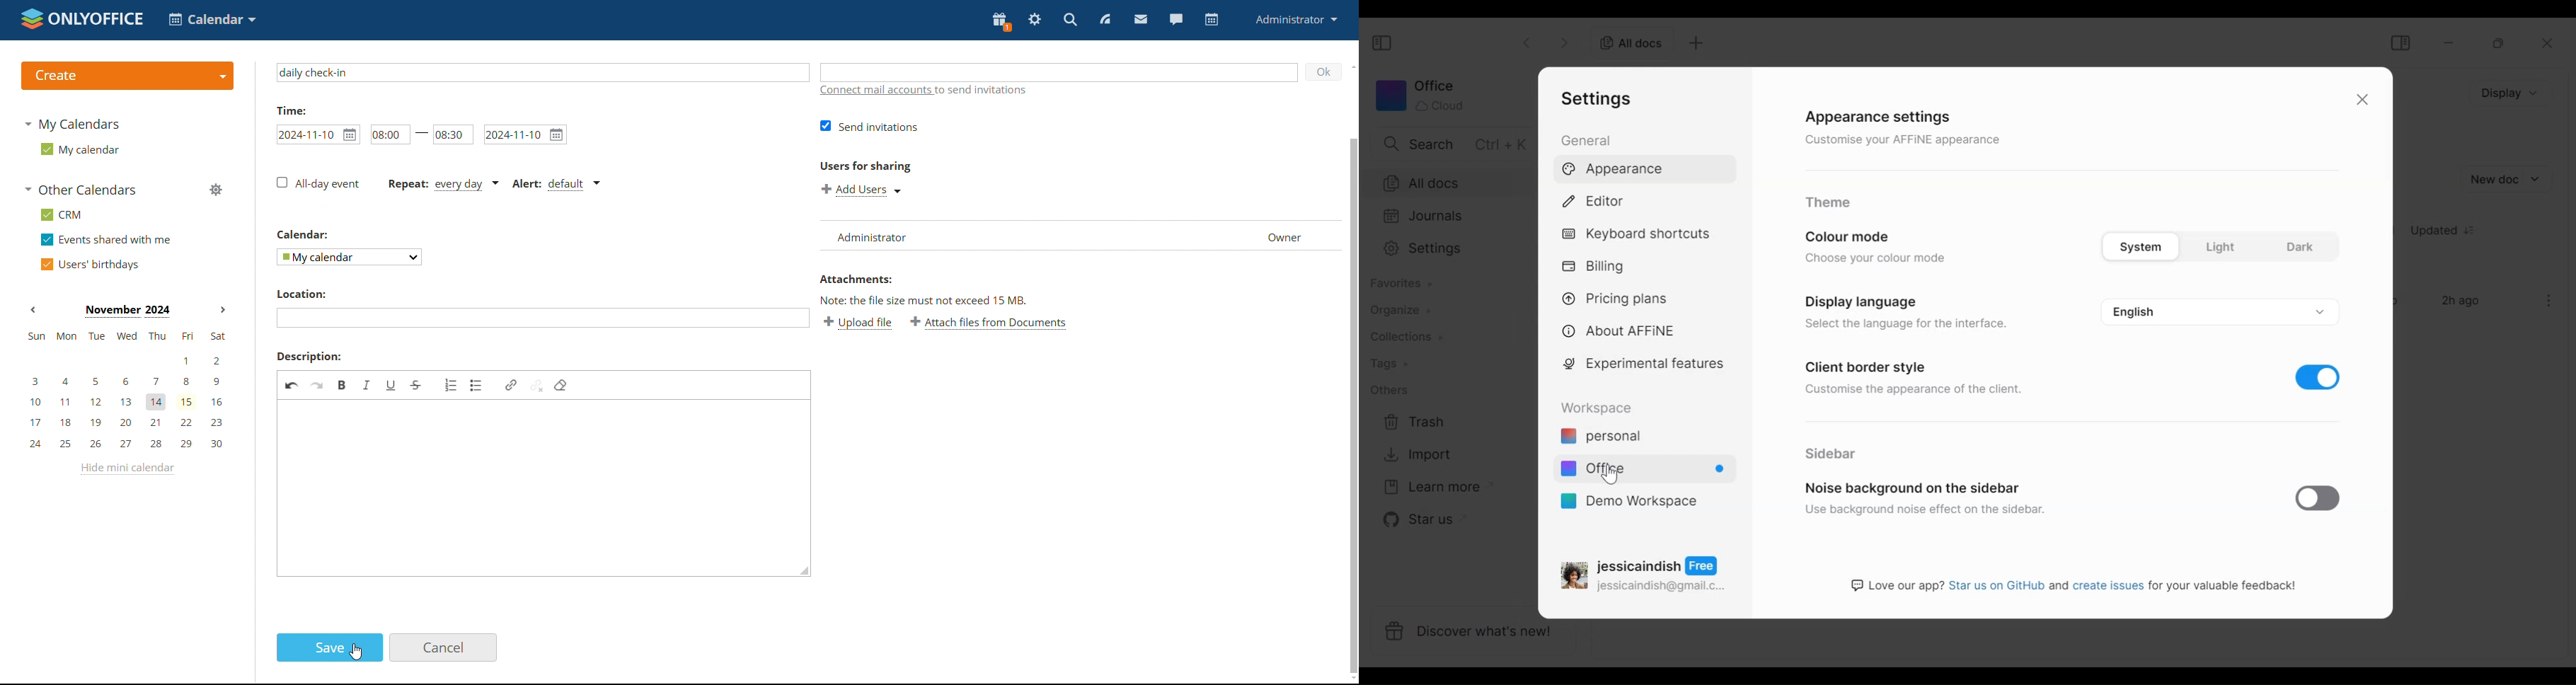 This screenshot has height=700, width=2576. I want to click on insert/remove bulleted list, so click(481, 383).